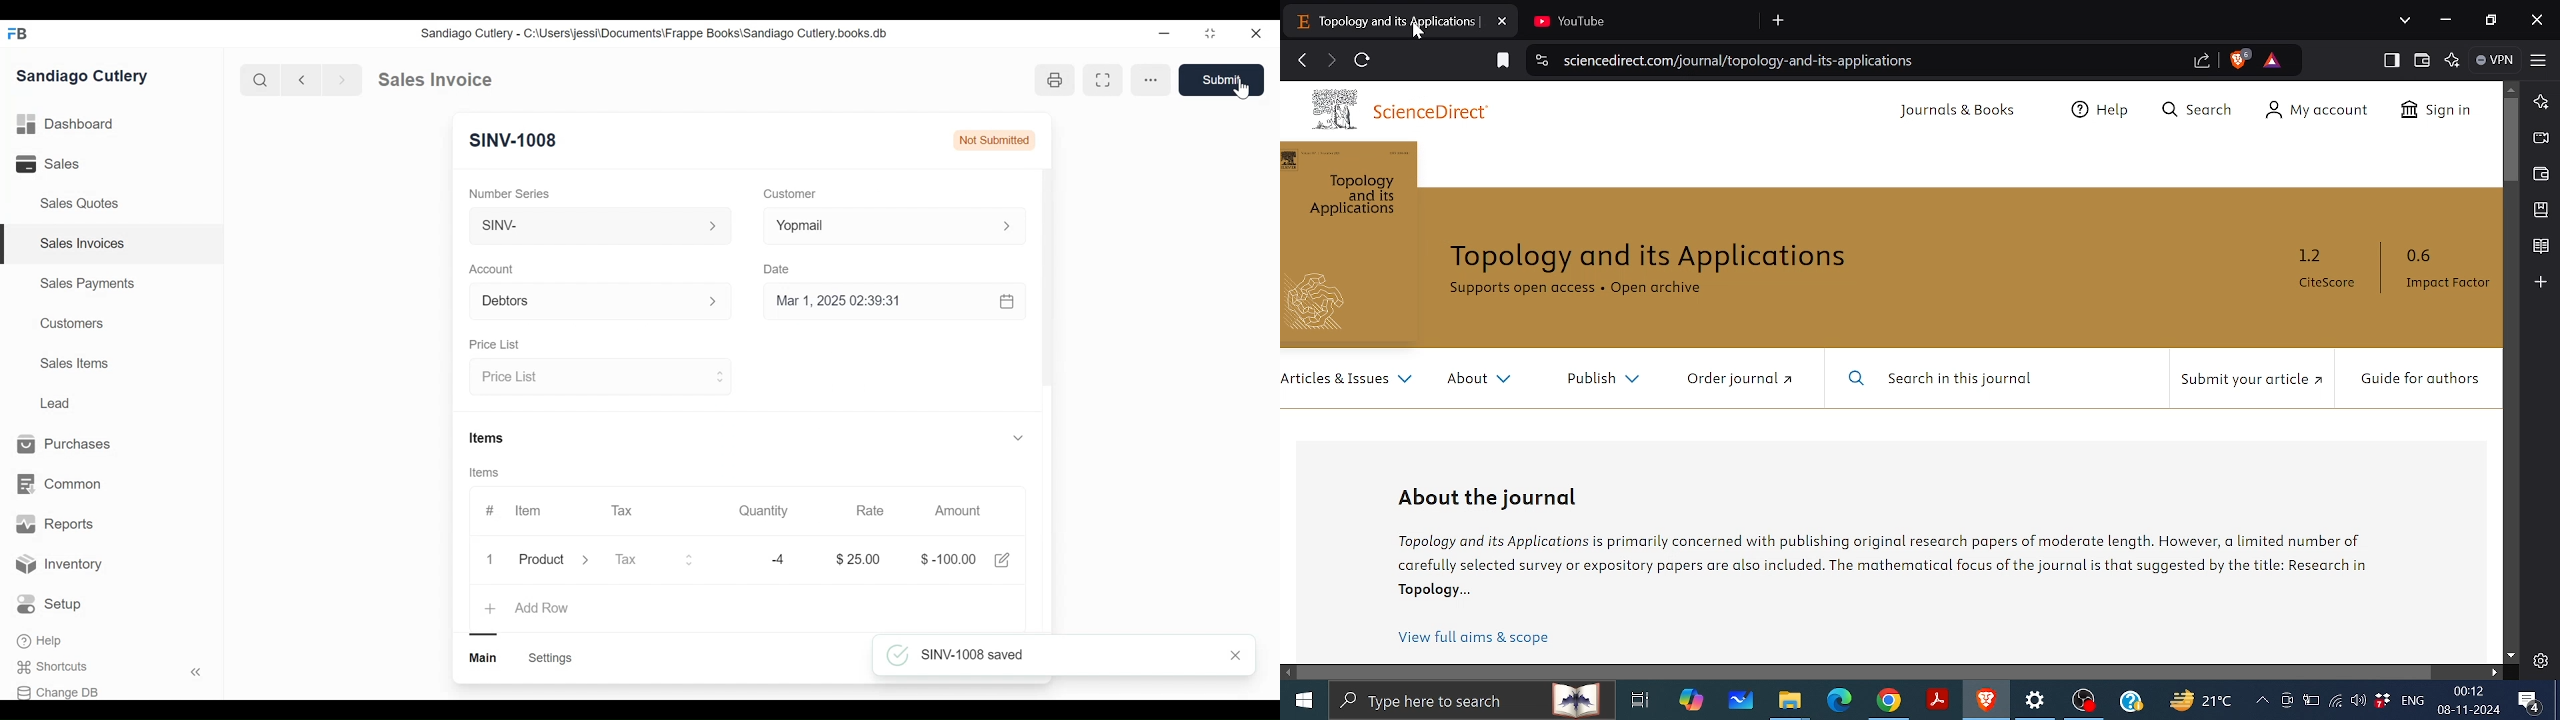 This screenshot has height=728, width=2576. I want to click on  Sales, so click(45, 163).